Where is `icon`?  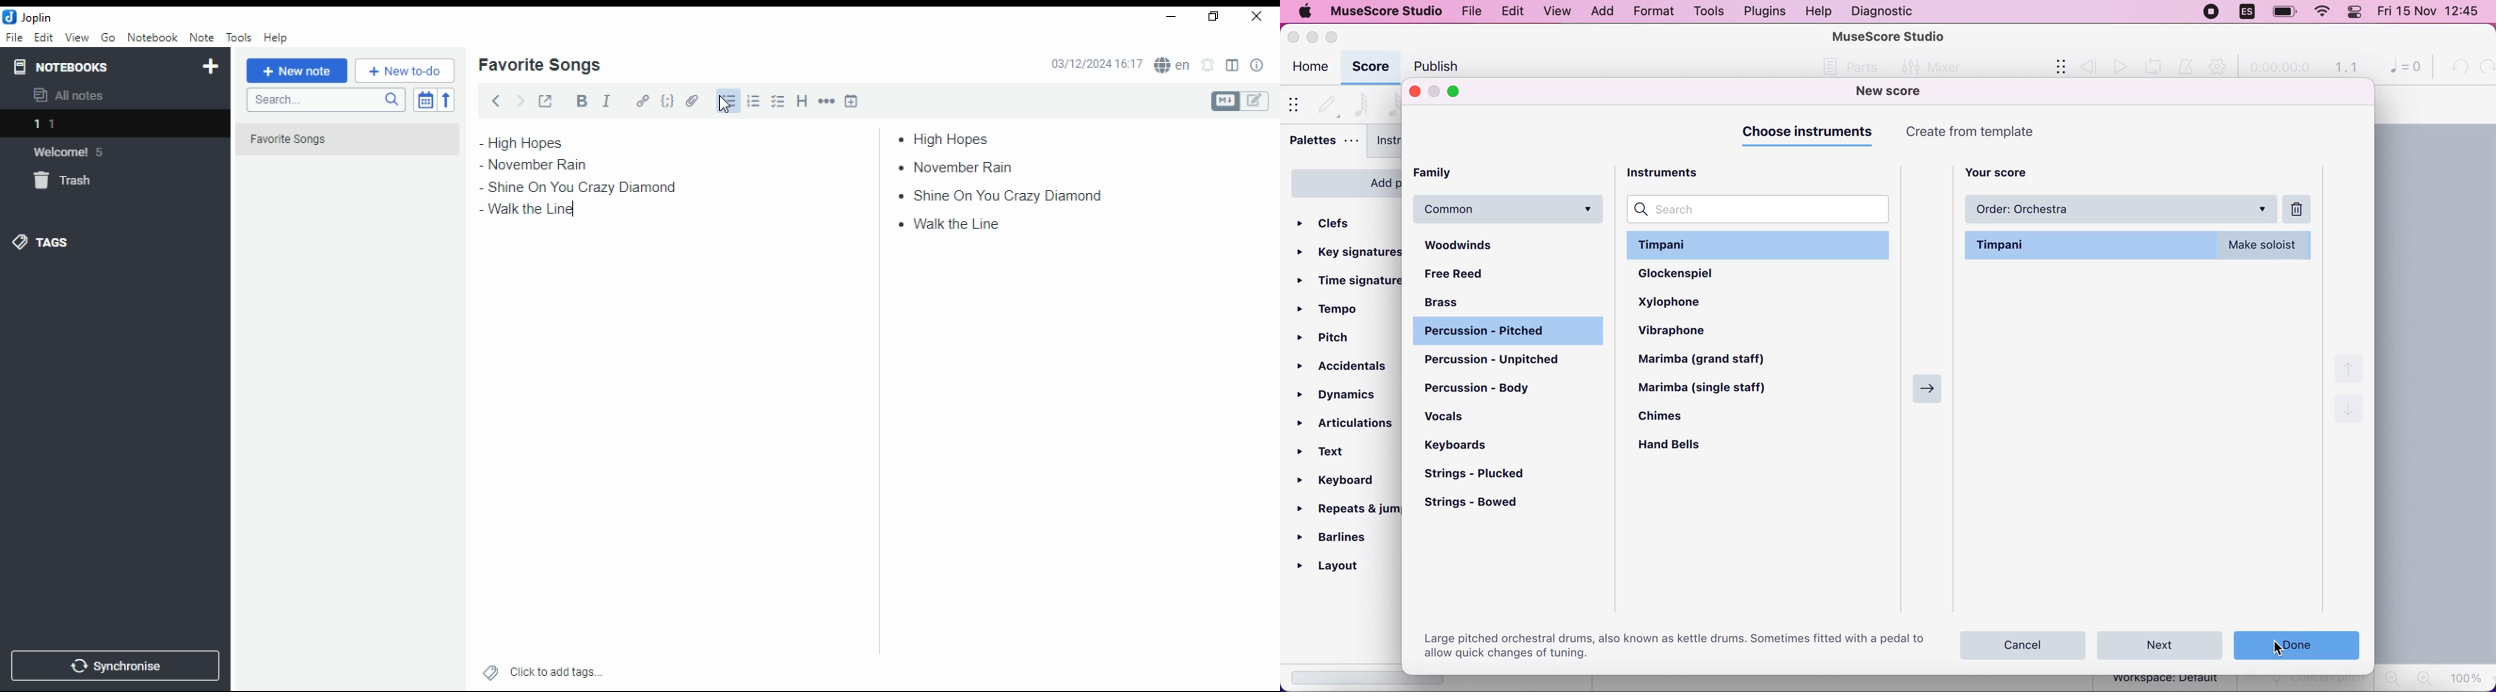 icon is located at coordinates (30, 17).